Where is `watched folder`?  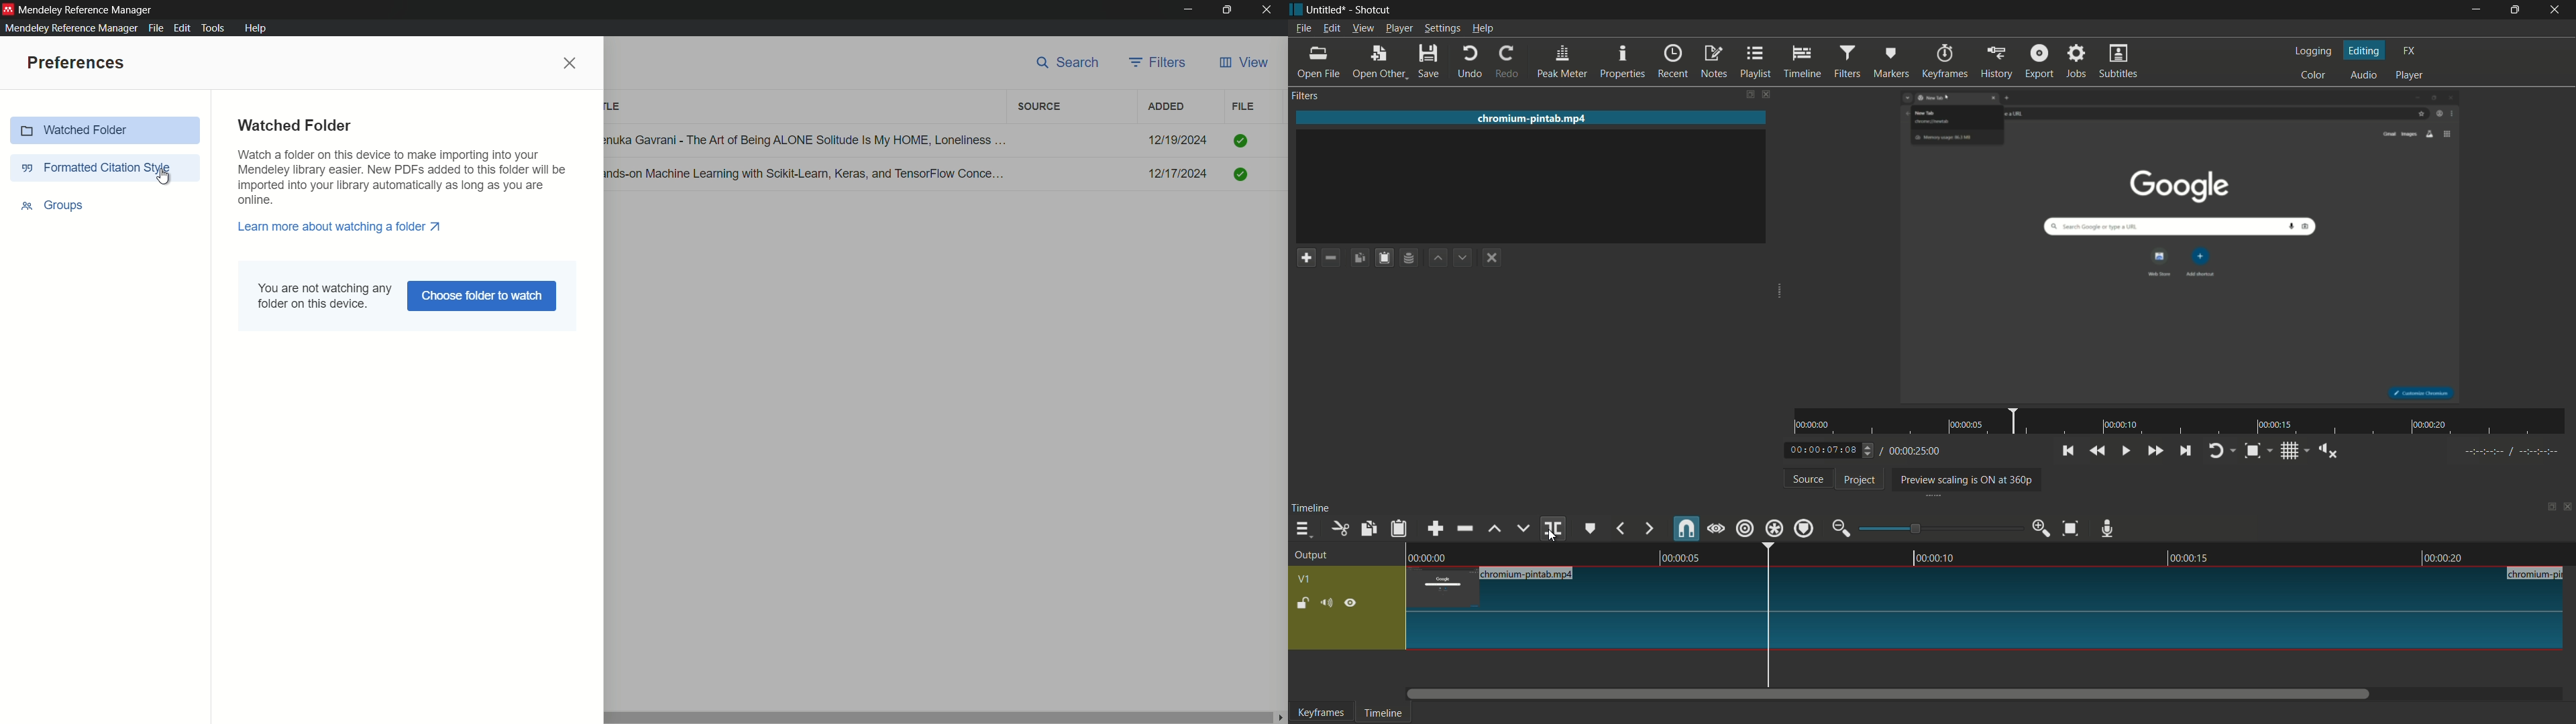
watched folder is located at coordinates (298, 125).